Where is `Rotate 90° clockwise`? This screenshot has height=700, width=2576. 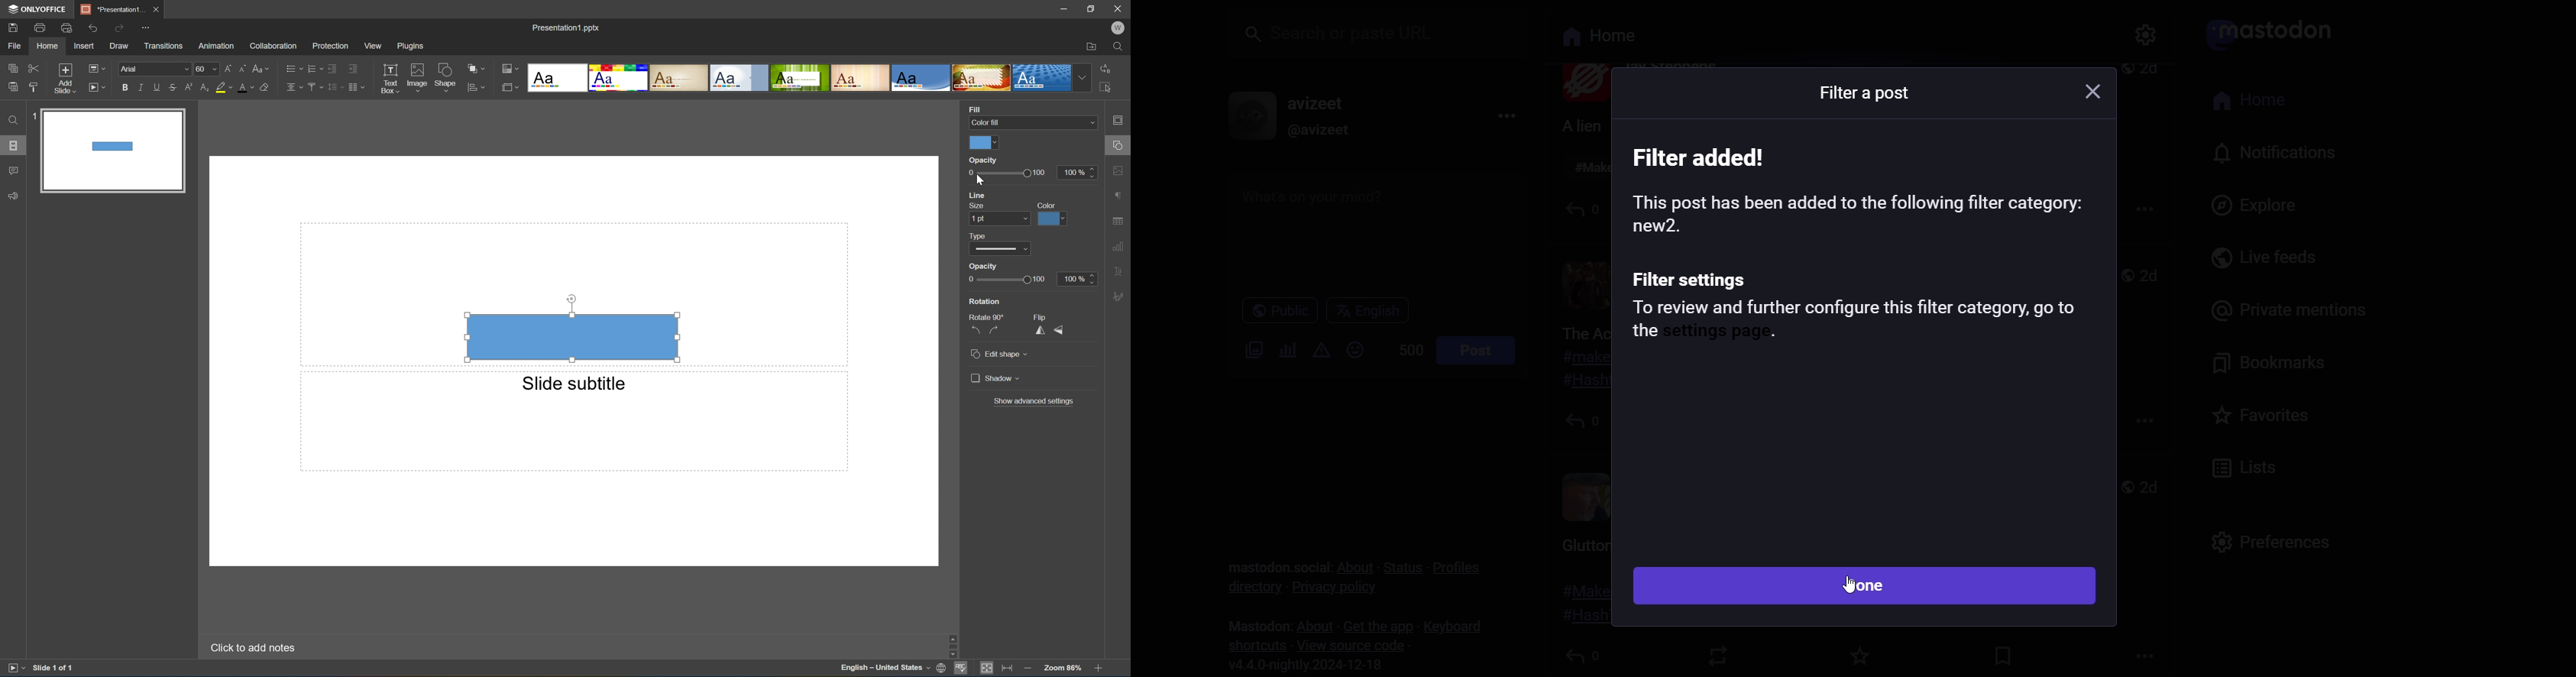 Rotate 90° clockwise is located at coordinates (995, 328).